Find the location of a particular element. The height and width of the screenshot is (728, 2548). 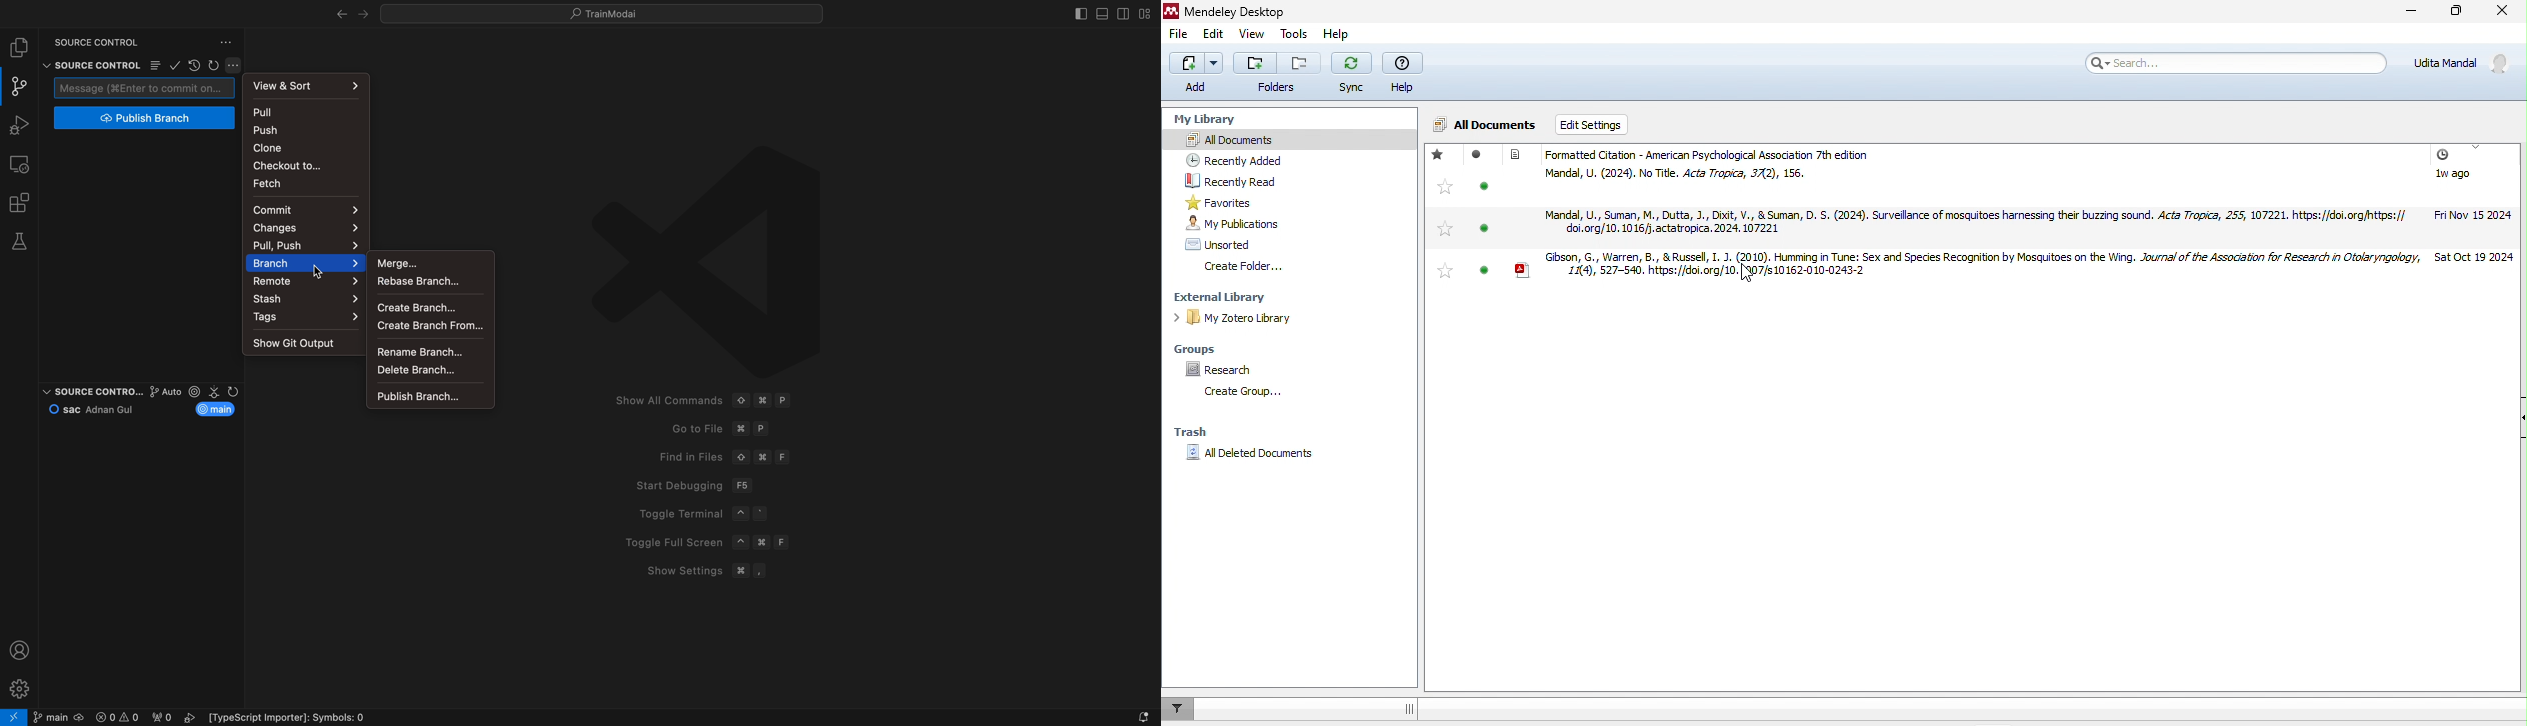

create folder is located at coordinates (1249, 267).